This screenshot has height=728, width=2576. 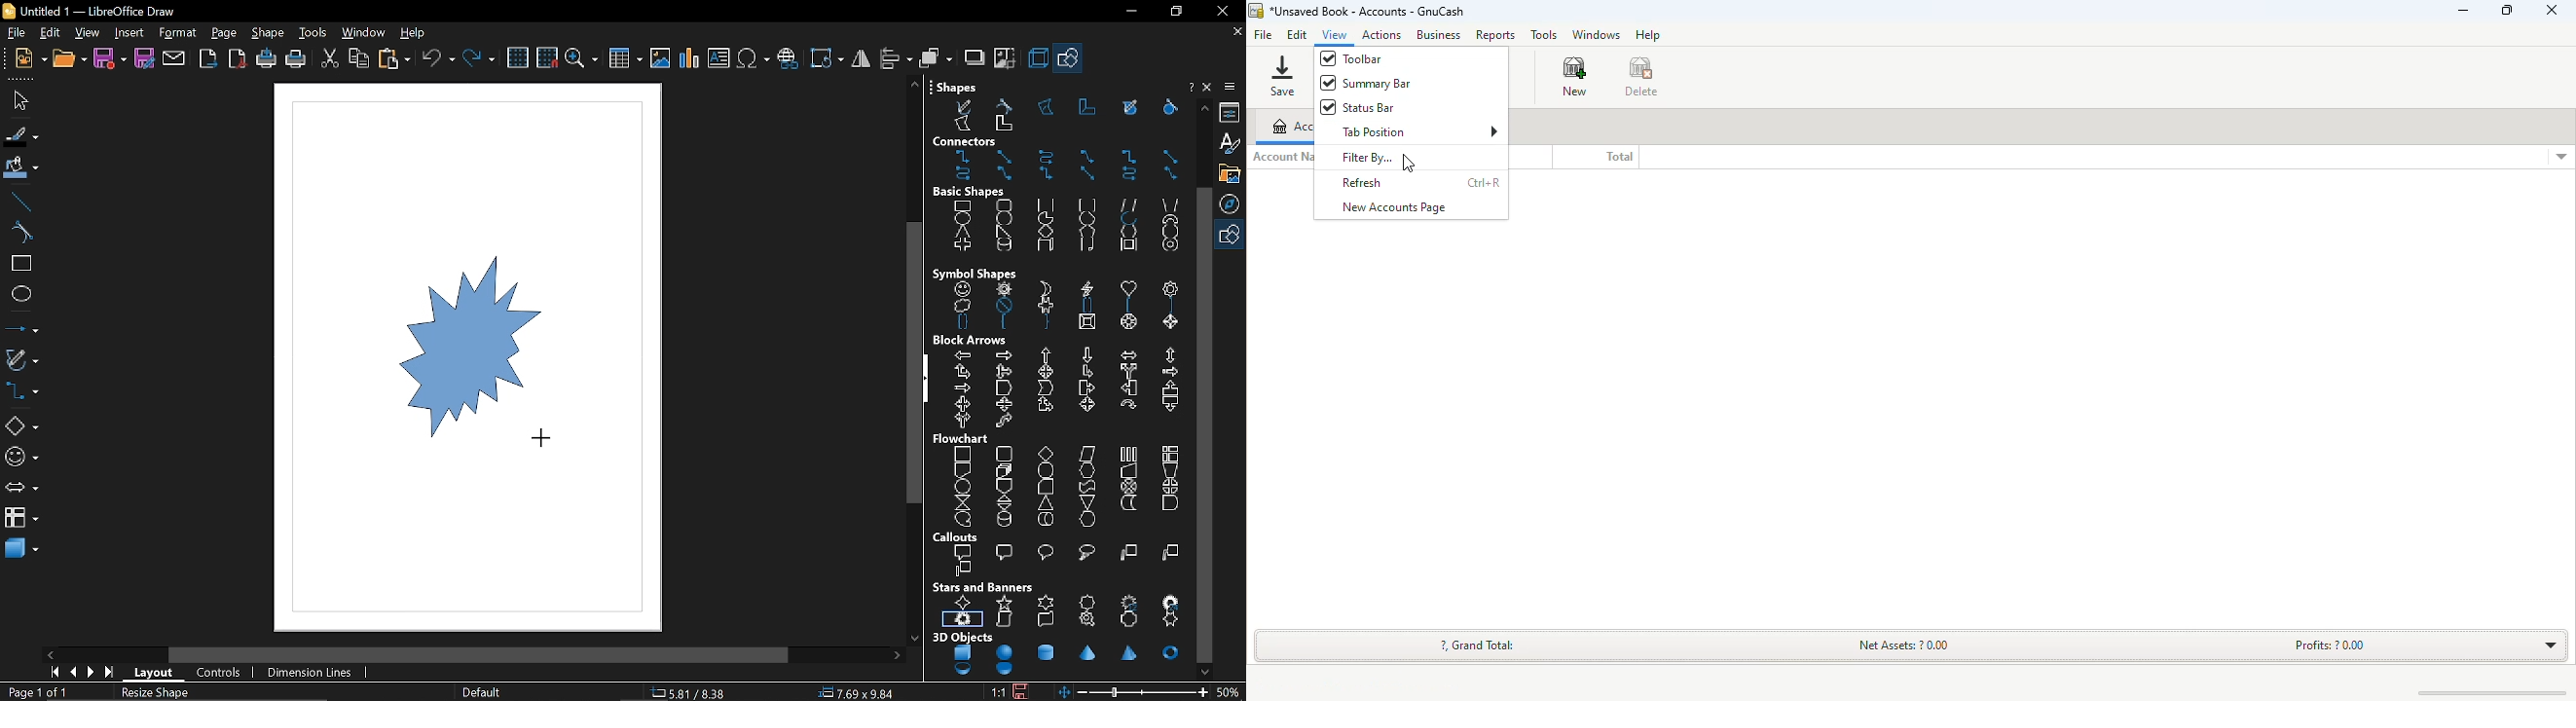 What do you see at coordinates (21, 518) in the screenshot?
I see `flowchart` at bounding box center [21, 518].